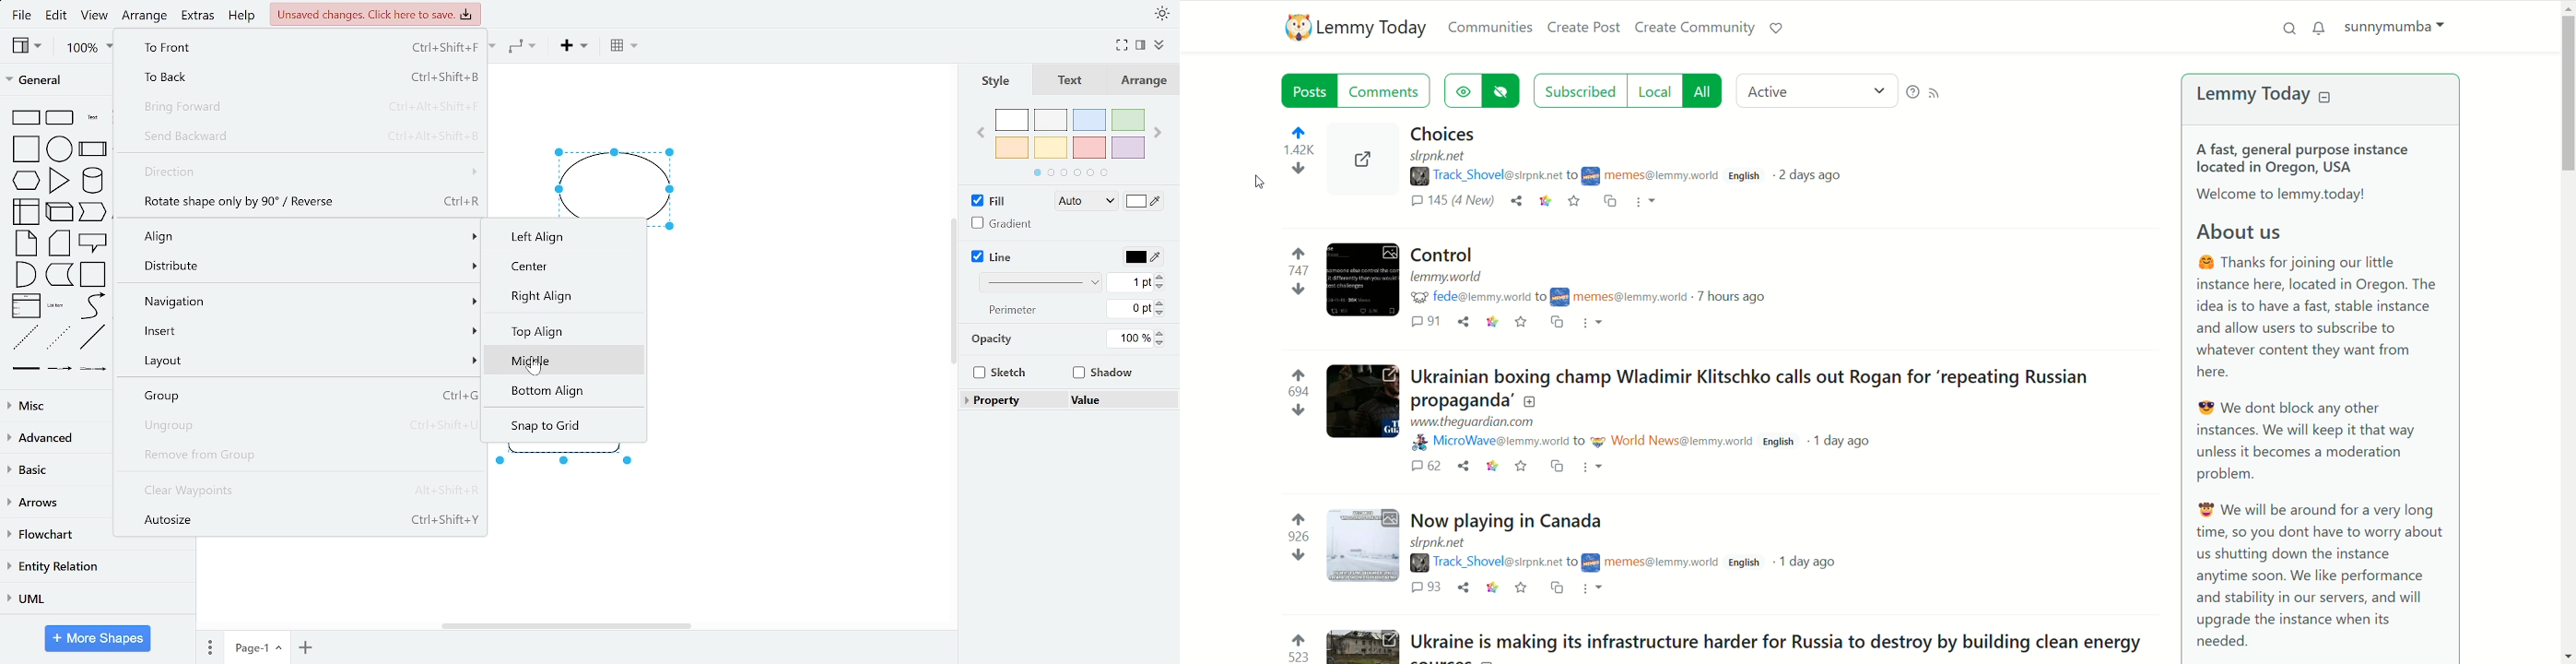 The image size is (2576, 672). Describe the element at coordinates (91, 306) in the screenshot. I see `curve` at that location.